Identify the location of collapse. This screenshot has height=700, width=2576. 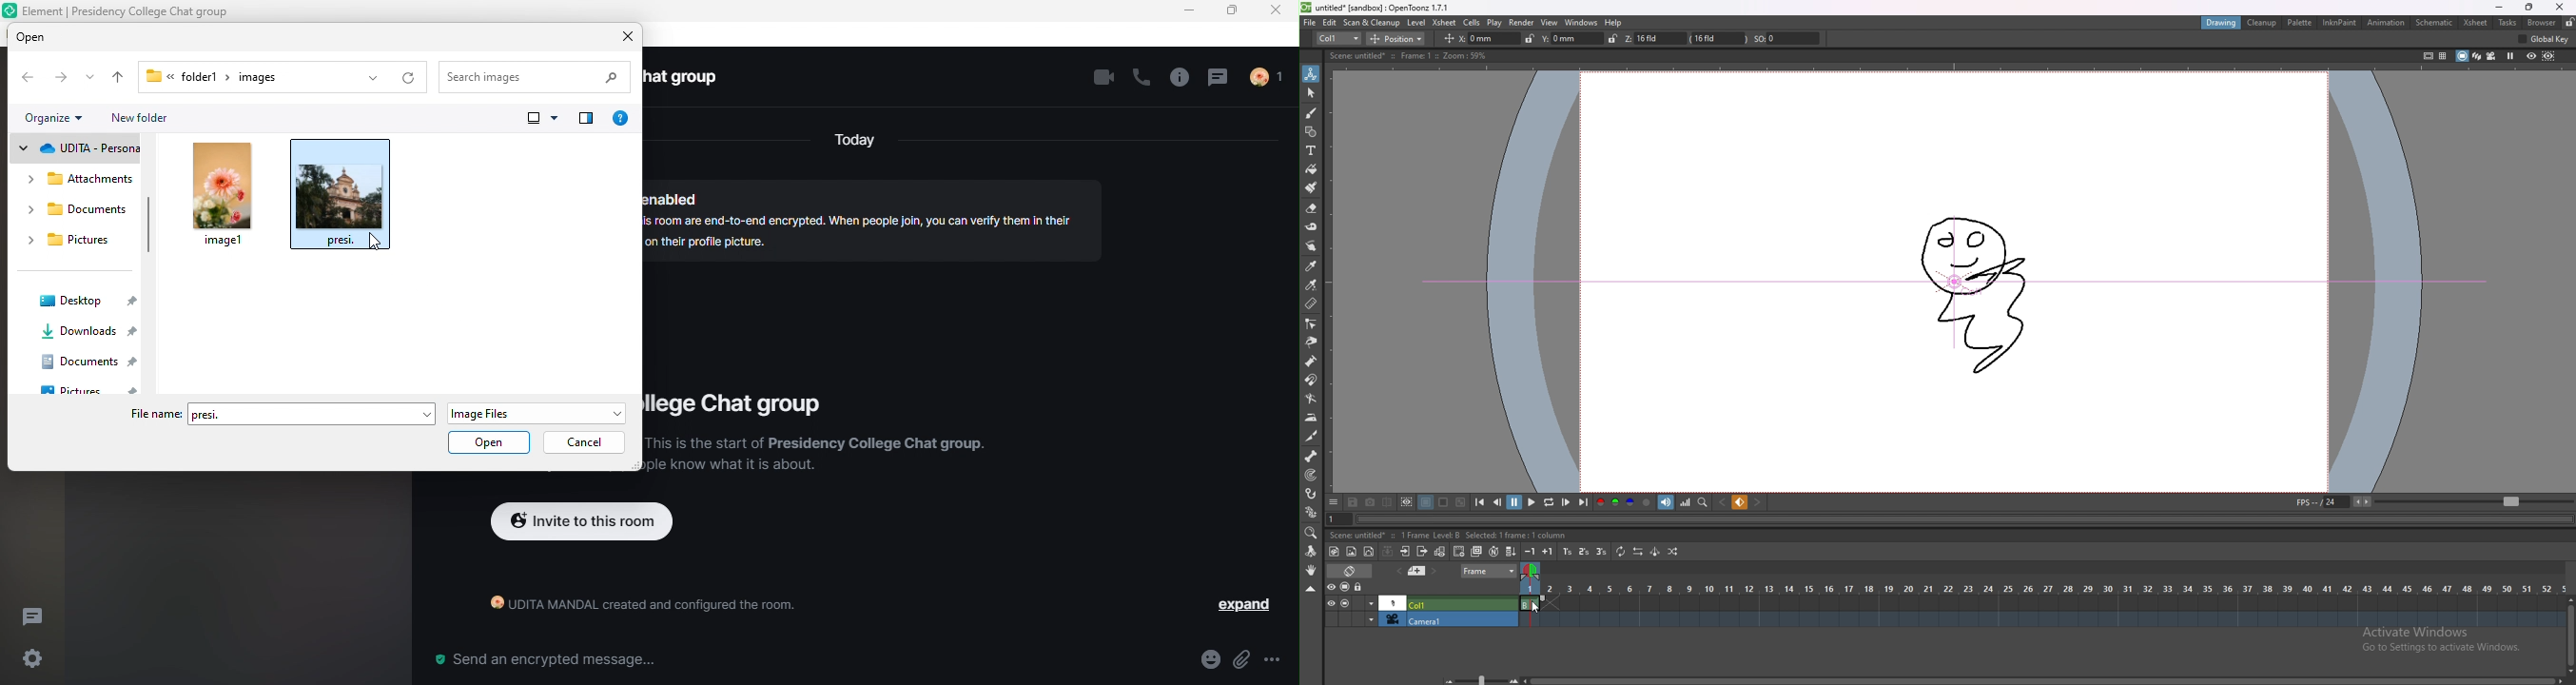
(1388, 551).